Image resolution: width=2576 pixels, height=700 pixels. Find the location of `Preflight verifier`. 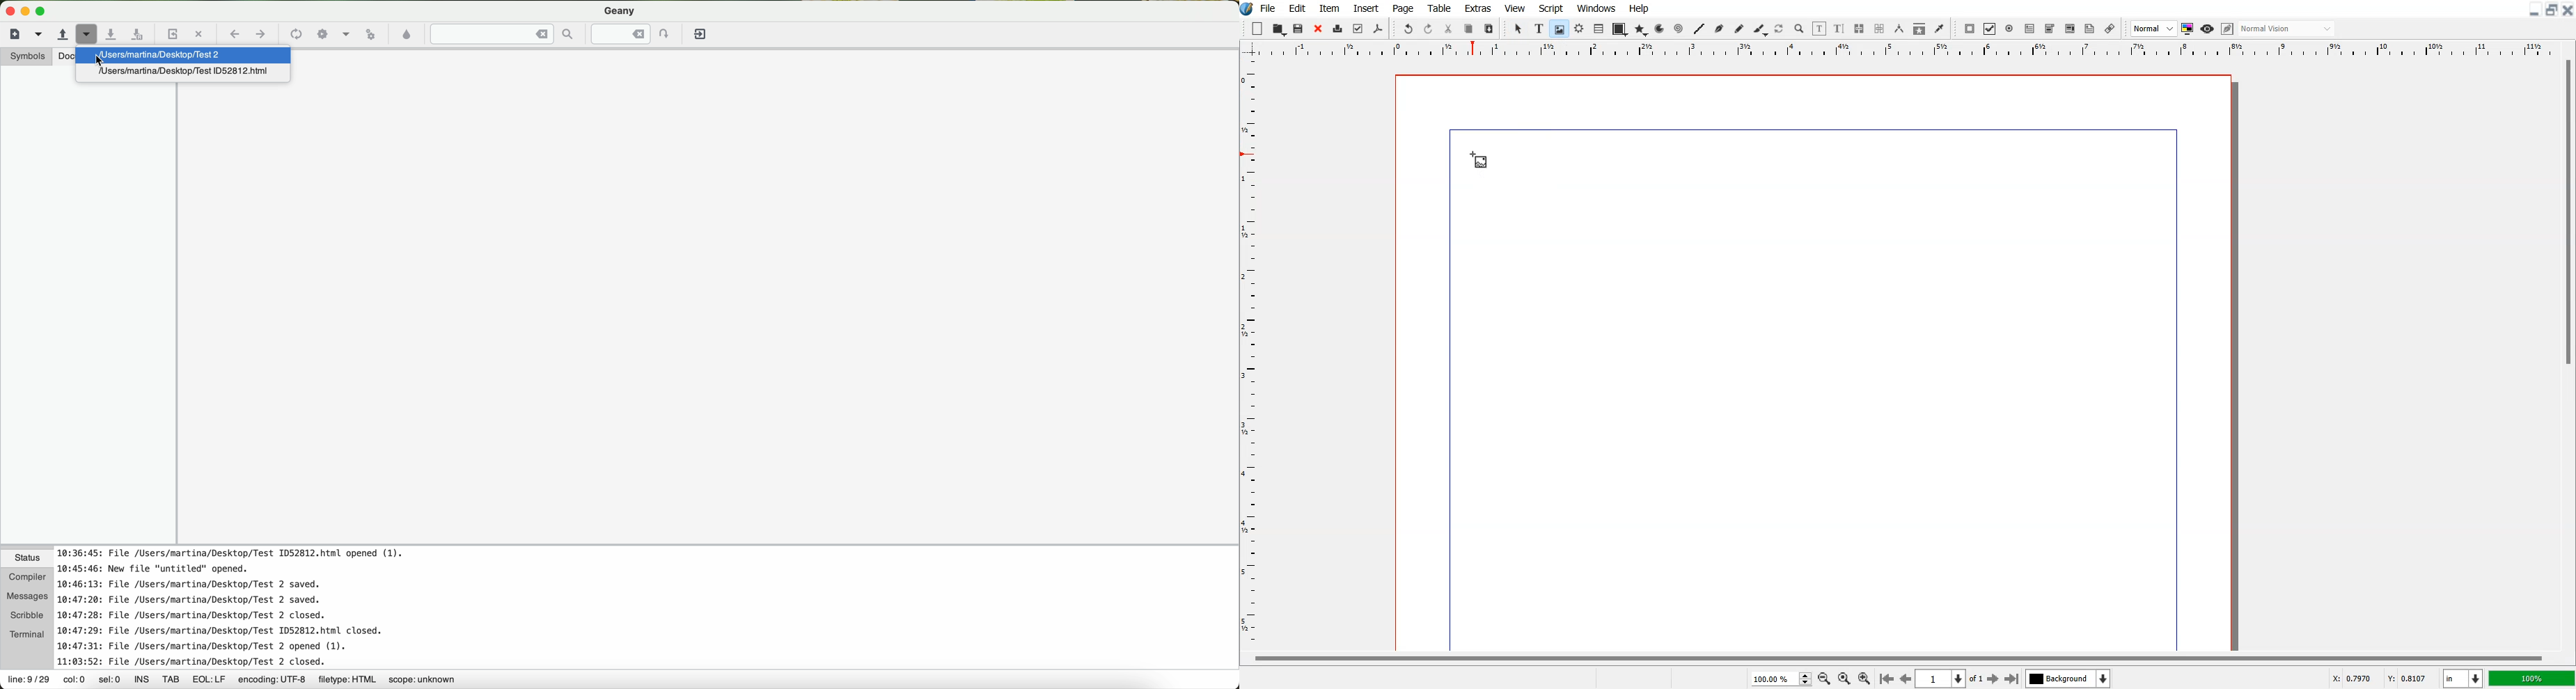

Preflight verifier is located at coordinates (1358, 29).